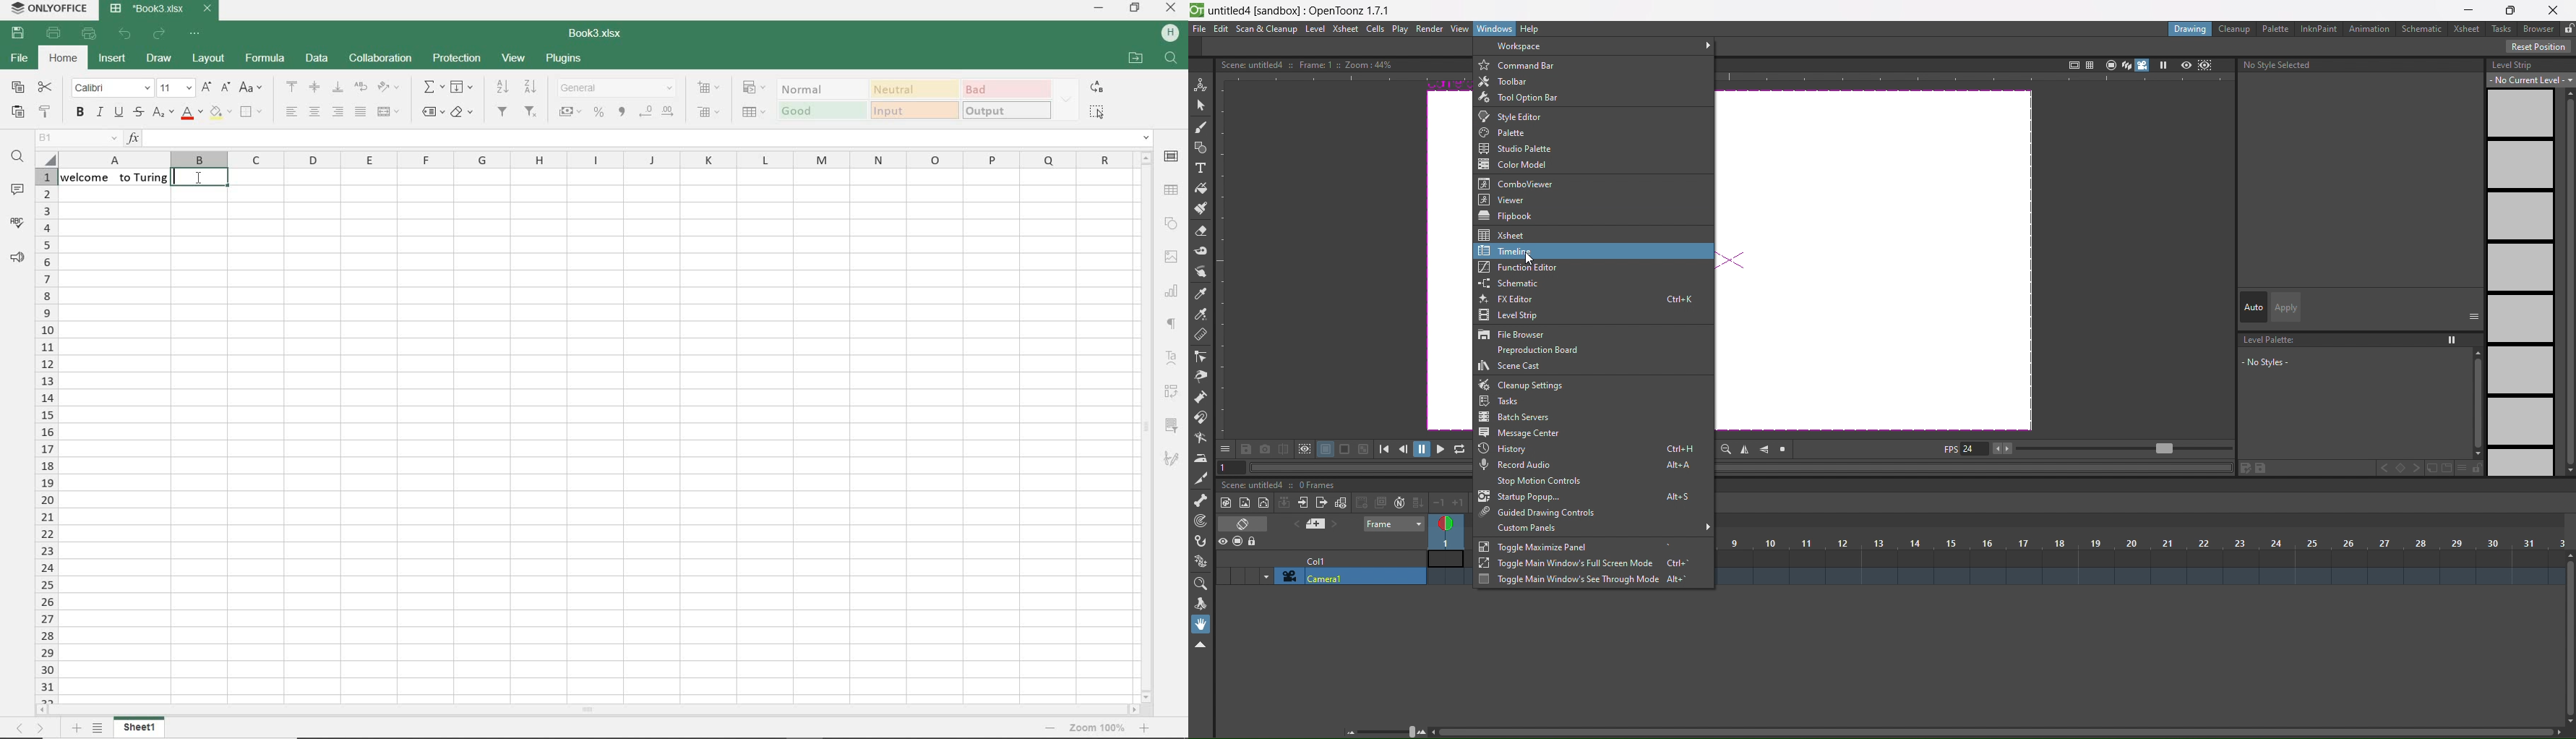 This screenshot has height=756, width=2576. I want to click on fill, so click(461, 88).